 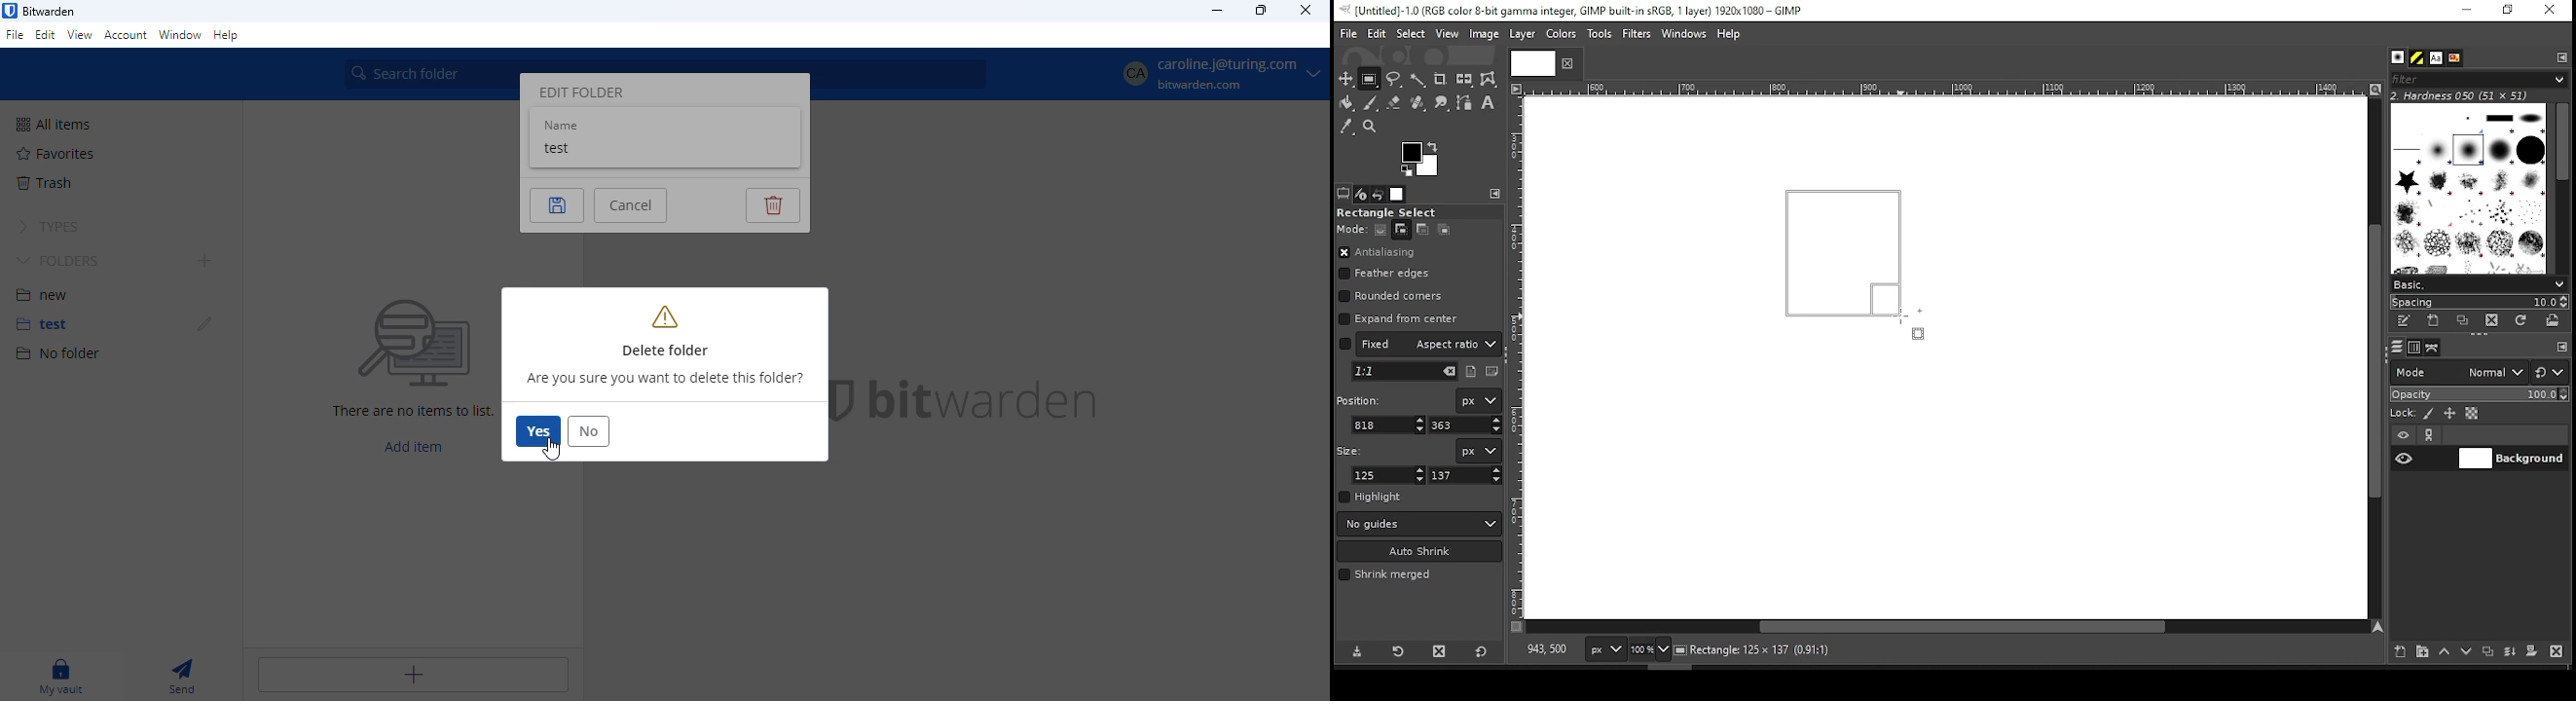 What do you see at coordinates (1346, 79) in the screenshot?
I see `selection tool` at bounding box center [1346, 79].